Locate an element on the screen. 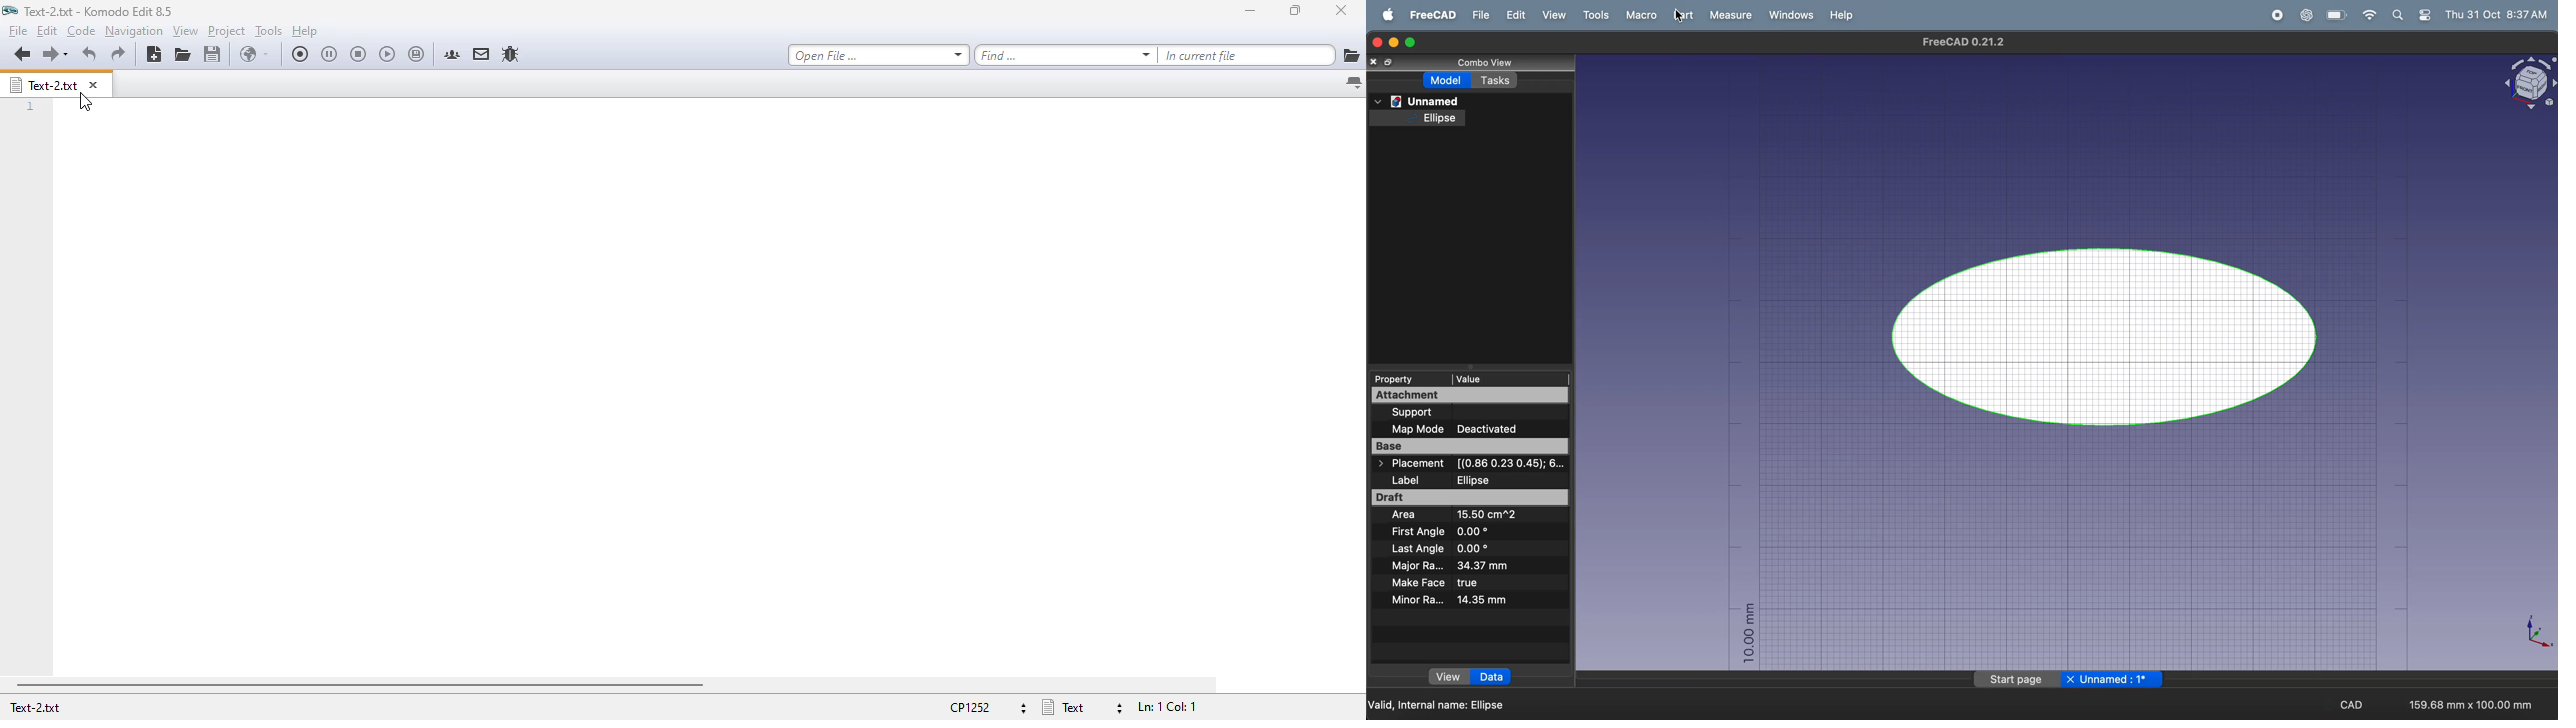  help is located at coordinates (1844, 14).